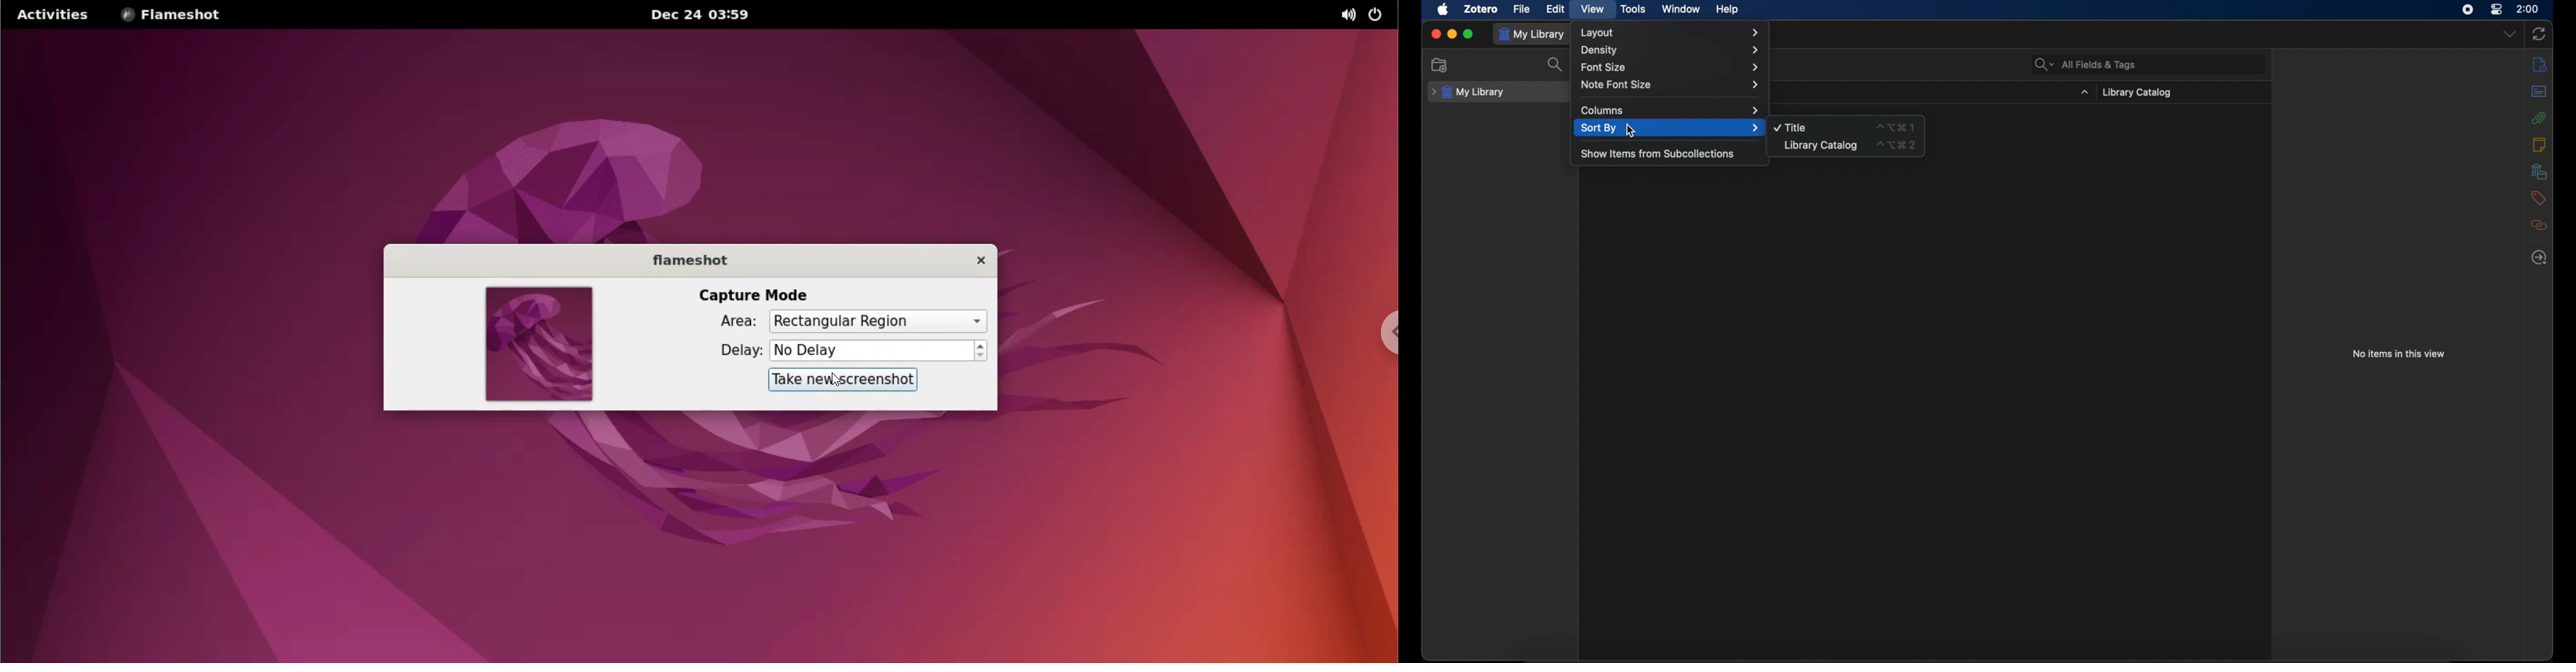 This screenshot has height=672, width=2576. I want to click on cursor, so click(1631, 131).